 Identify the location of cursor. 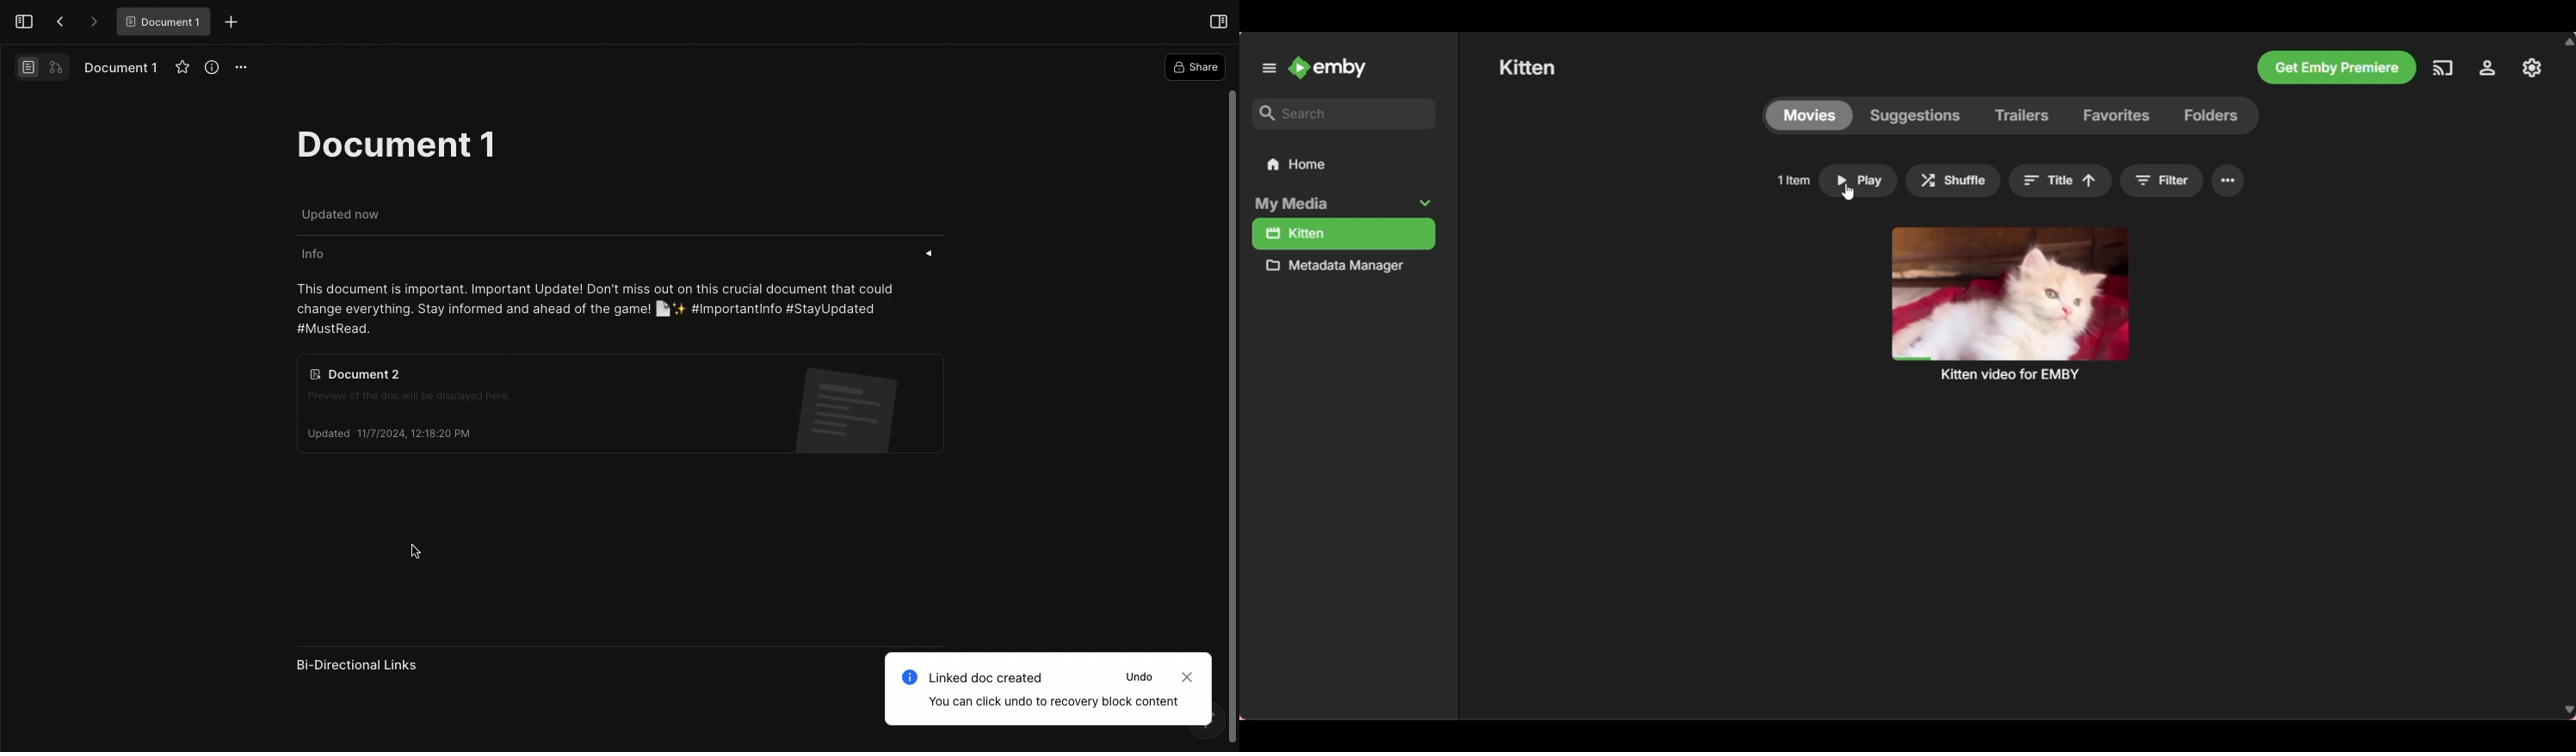
(410, 553).